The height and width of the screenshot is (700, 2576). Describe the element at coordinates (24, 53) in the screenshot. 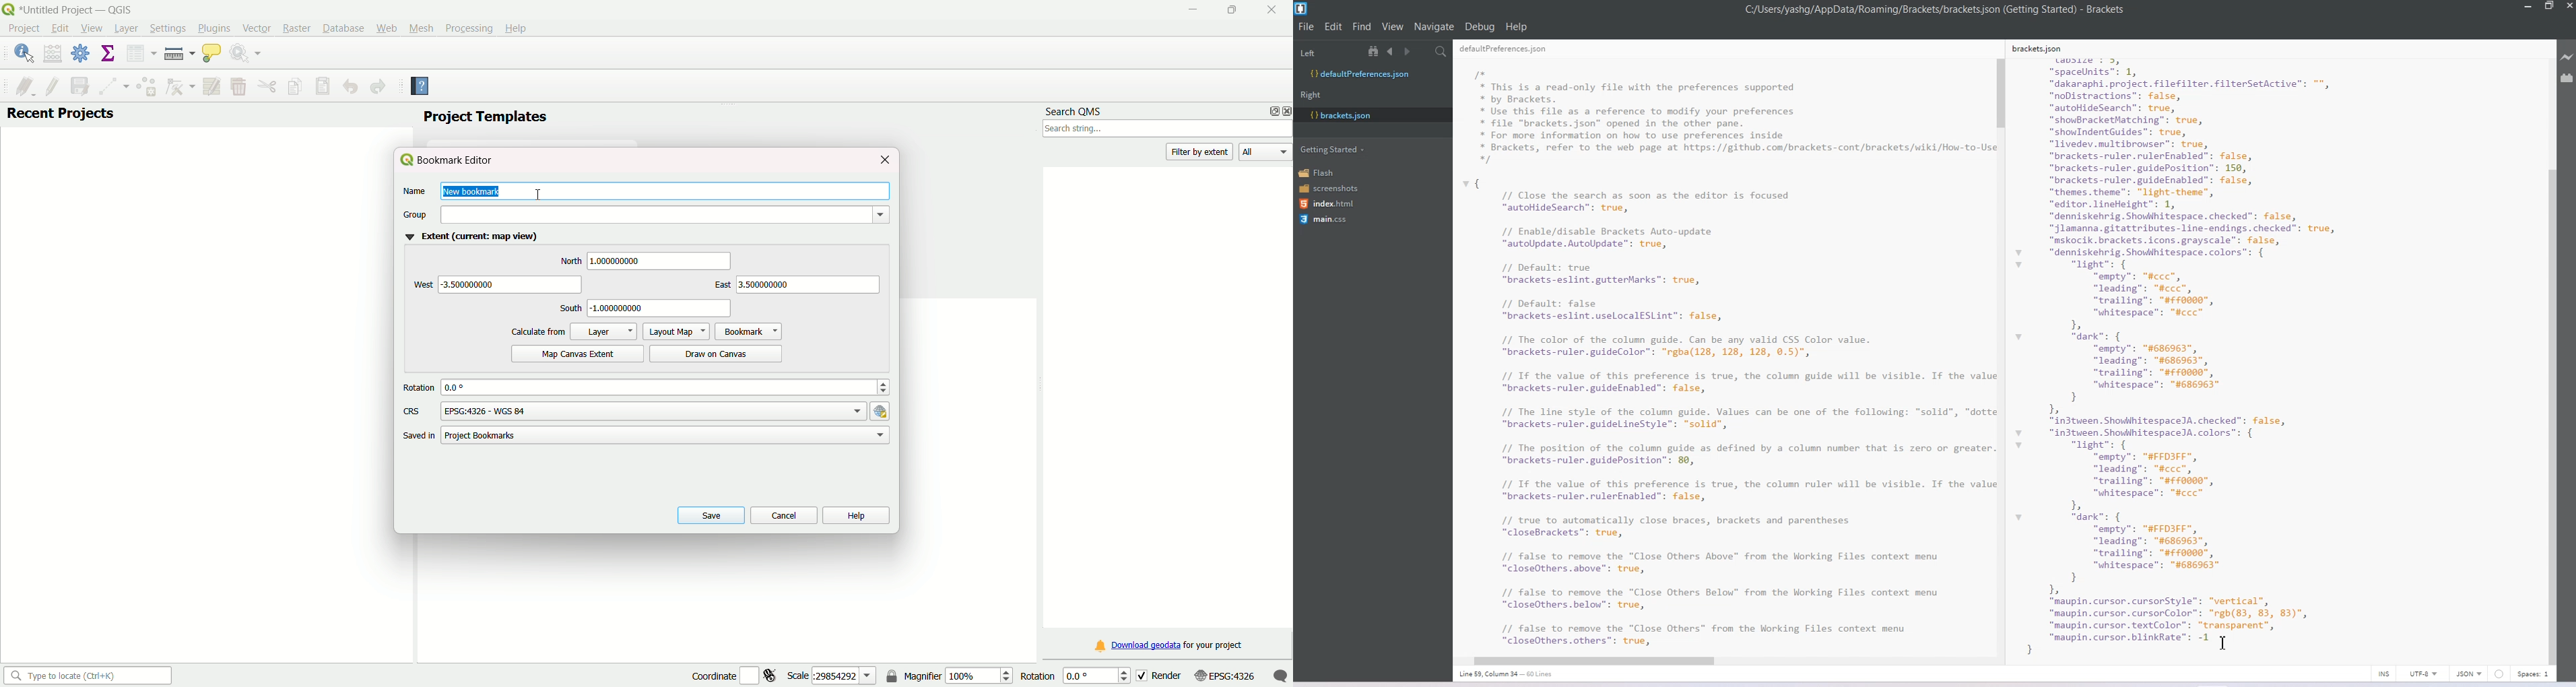

I see `identify feature` at that location.